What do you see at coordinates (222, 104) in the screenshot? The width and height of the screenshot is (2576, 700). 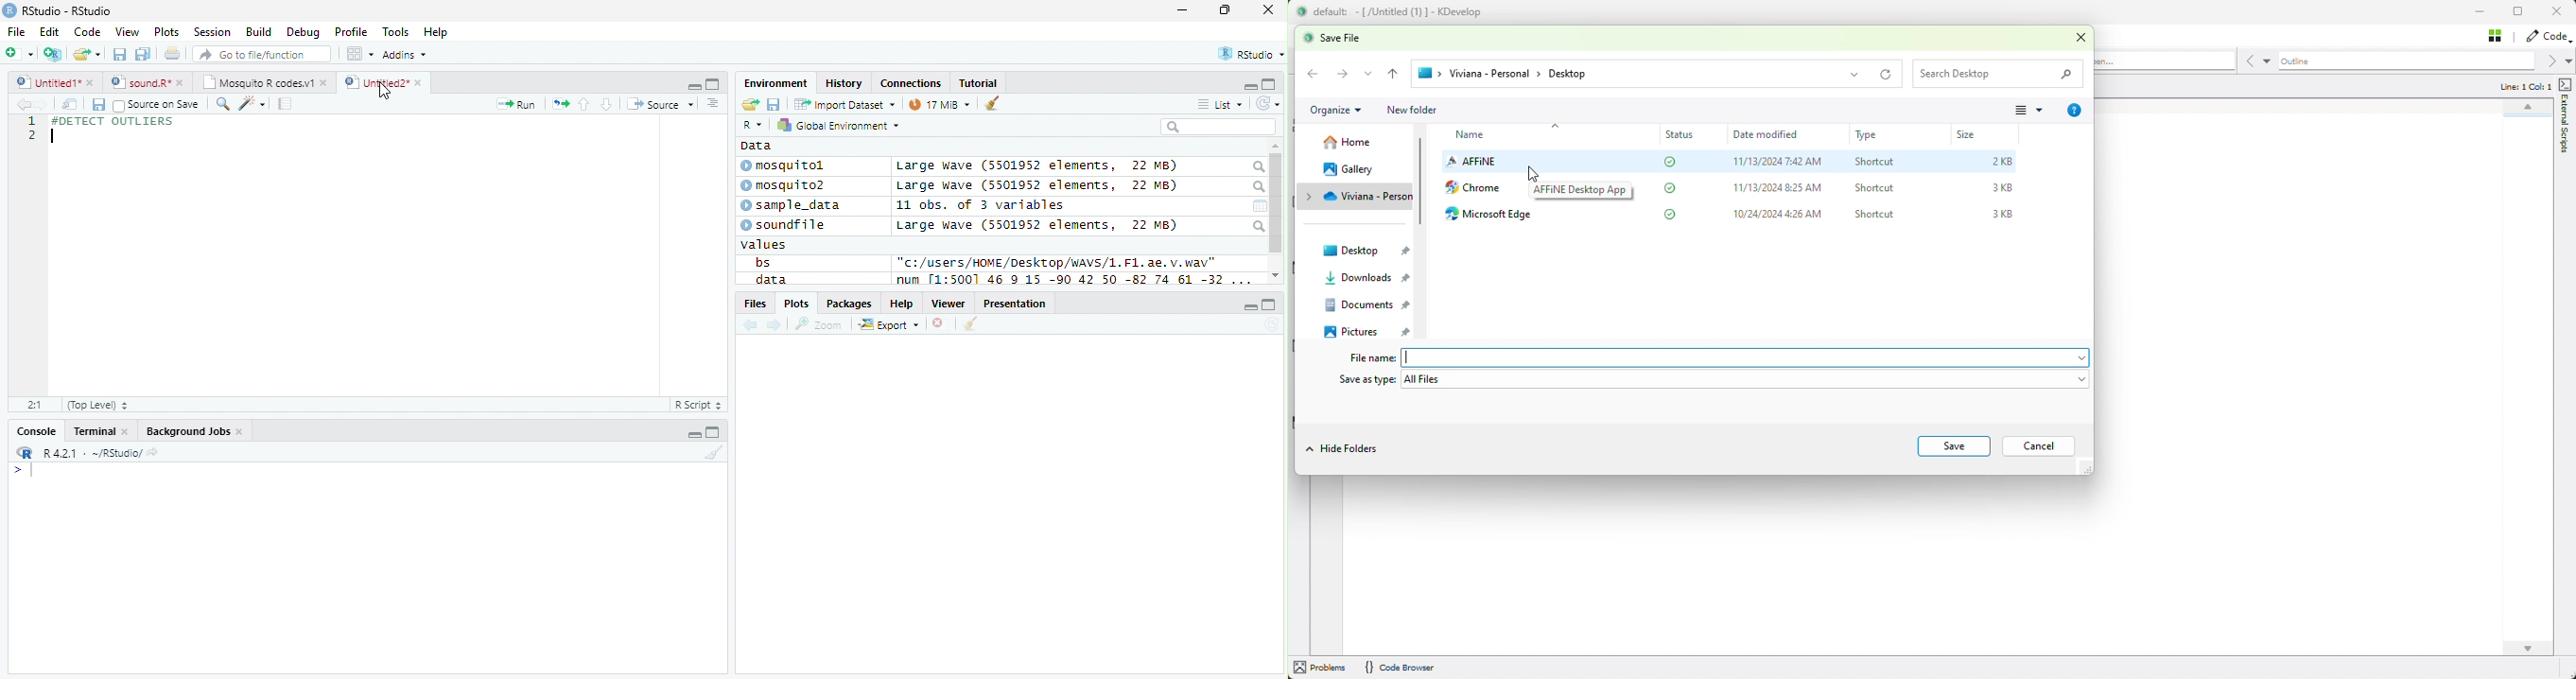 I see `Find` at bounding box center [222, 104].